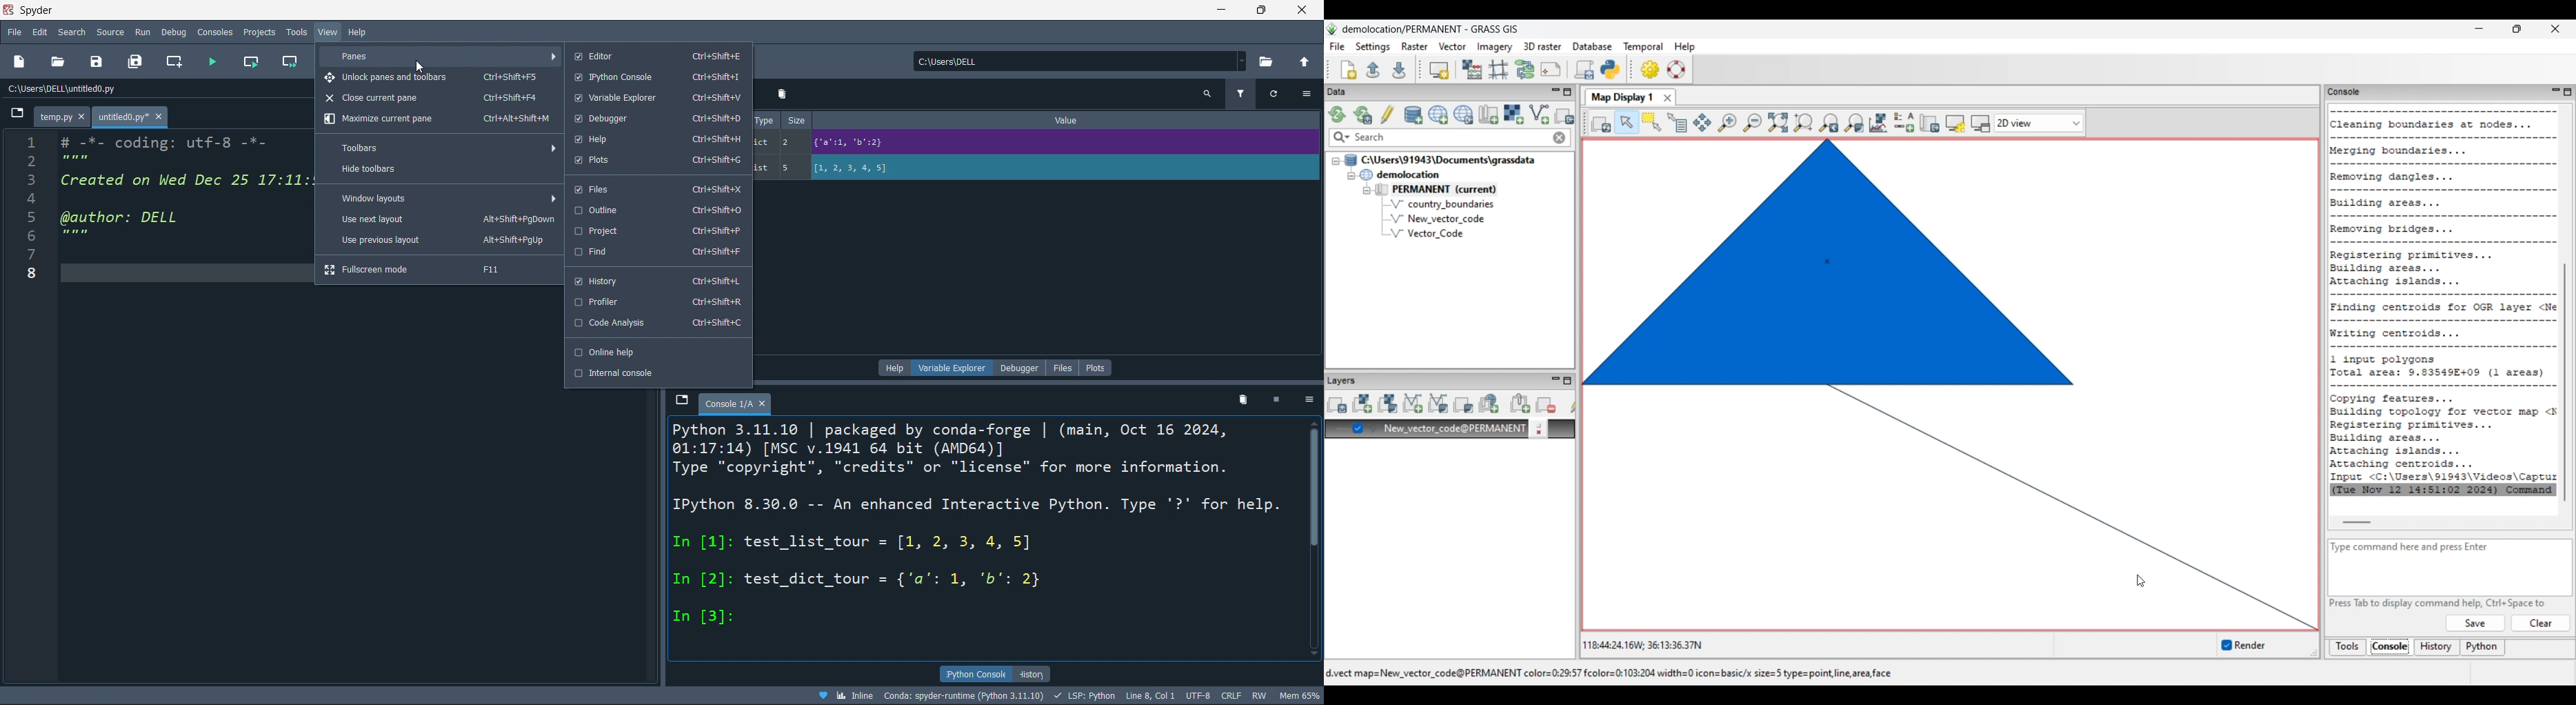 The height and width of the screenshot is (728, 2576). What do you see at coordinates (1056, 141) in the screenshot?
I see `value of variable` at bounding box center [1056, 141].